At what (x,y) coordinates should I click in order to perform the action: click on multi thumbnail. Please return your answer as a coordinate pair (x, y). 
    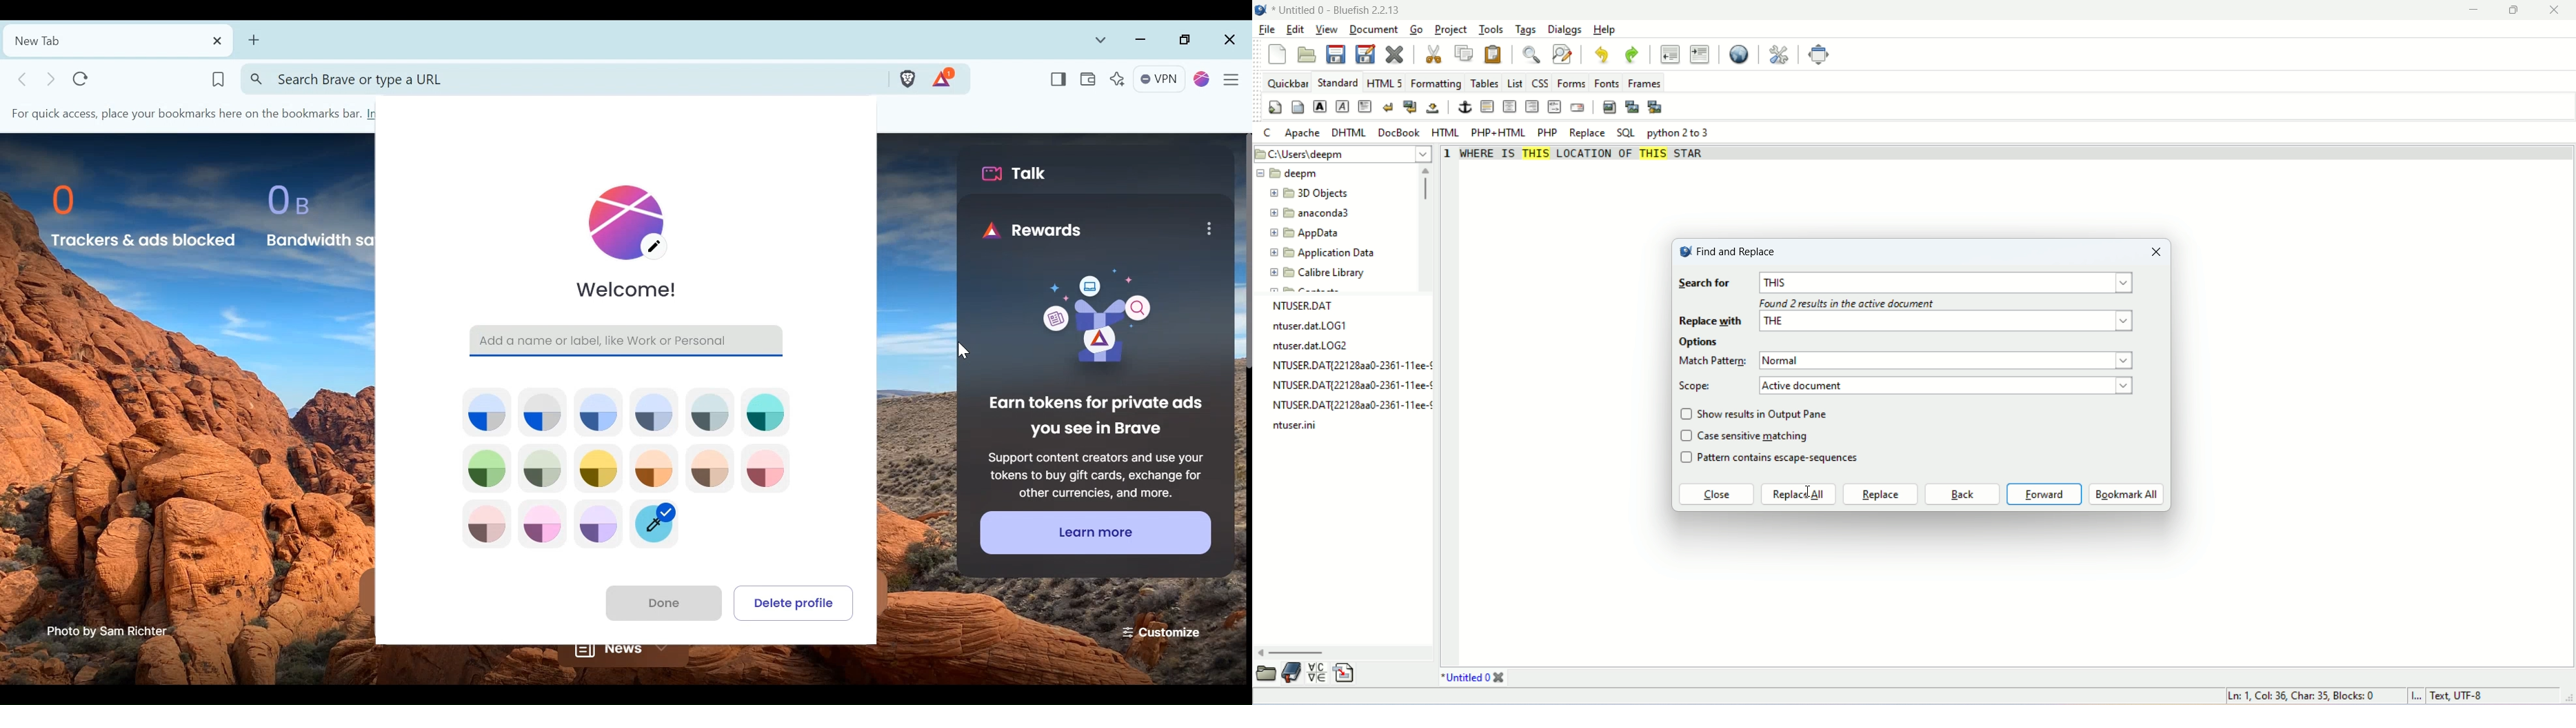
    Looking at the image, I should click on (1656, 107).